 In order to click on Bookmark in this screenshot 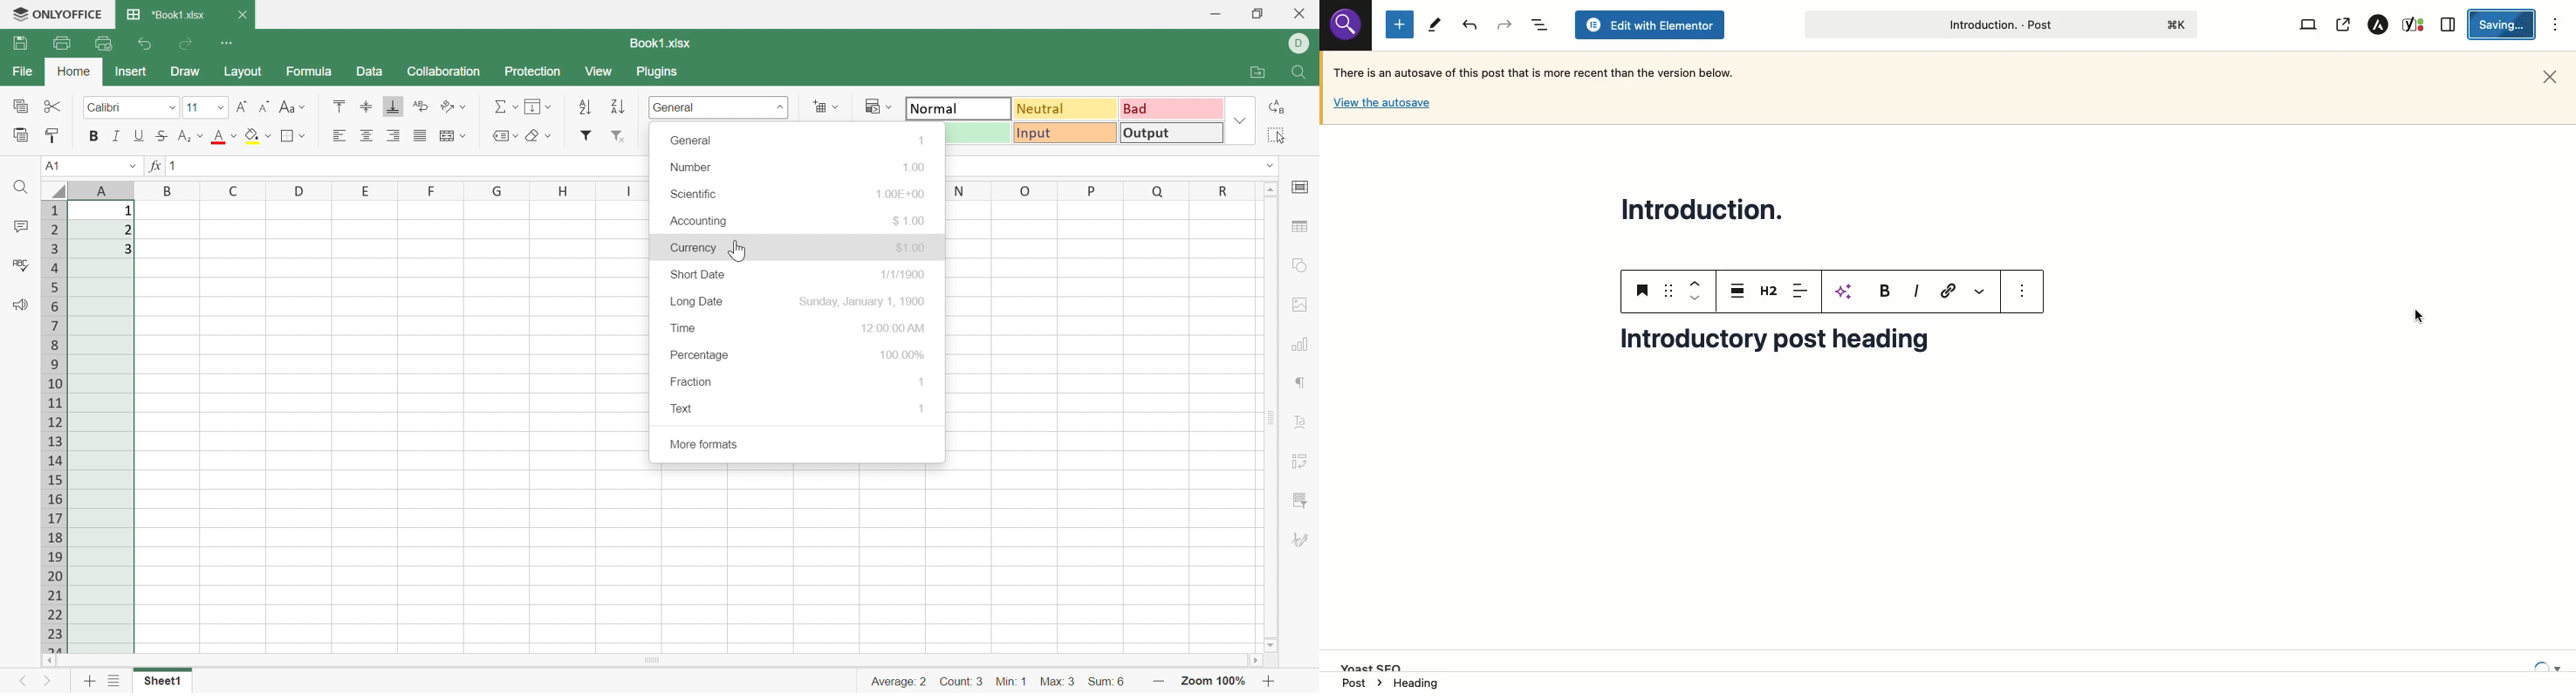, I will do `click(1644, 290)`.